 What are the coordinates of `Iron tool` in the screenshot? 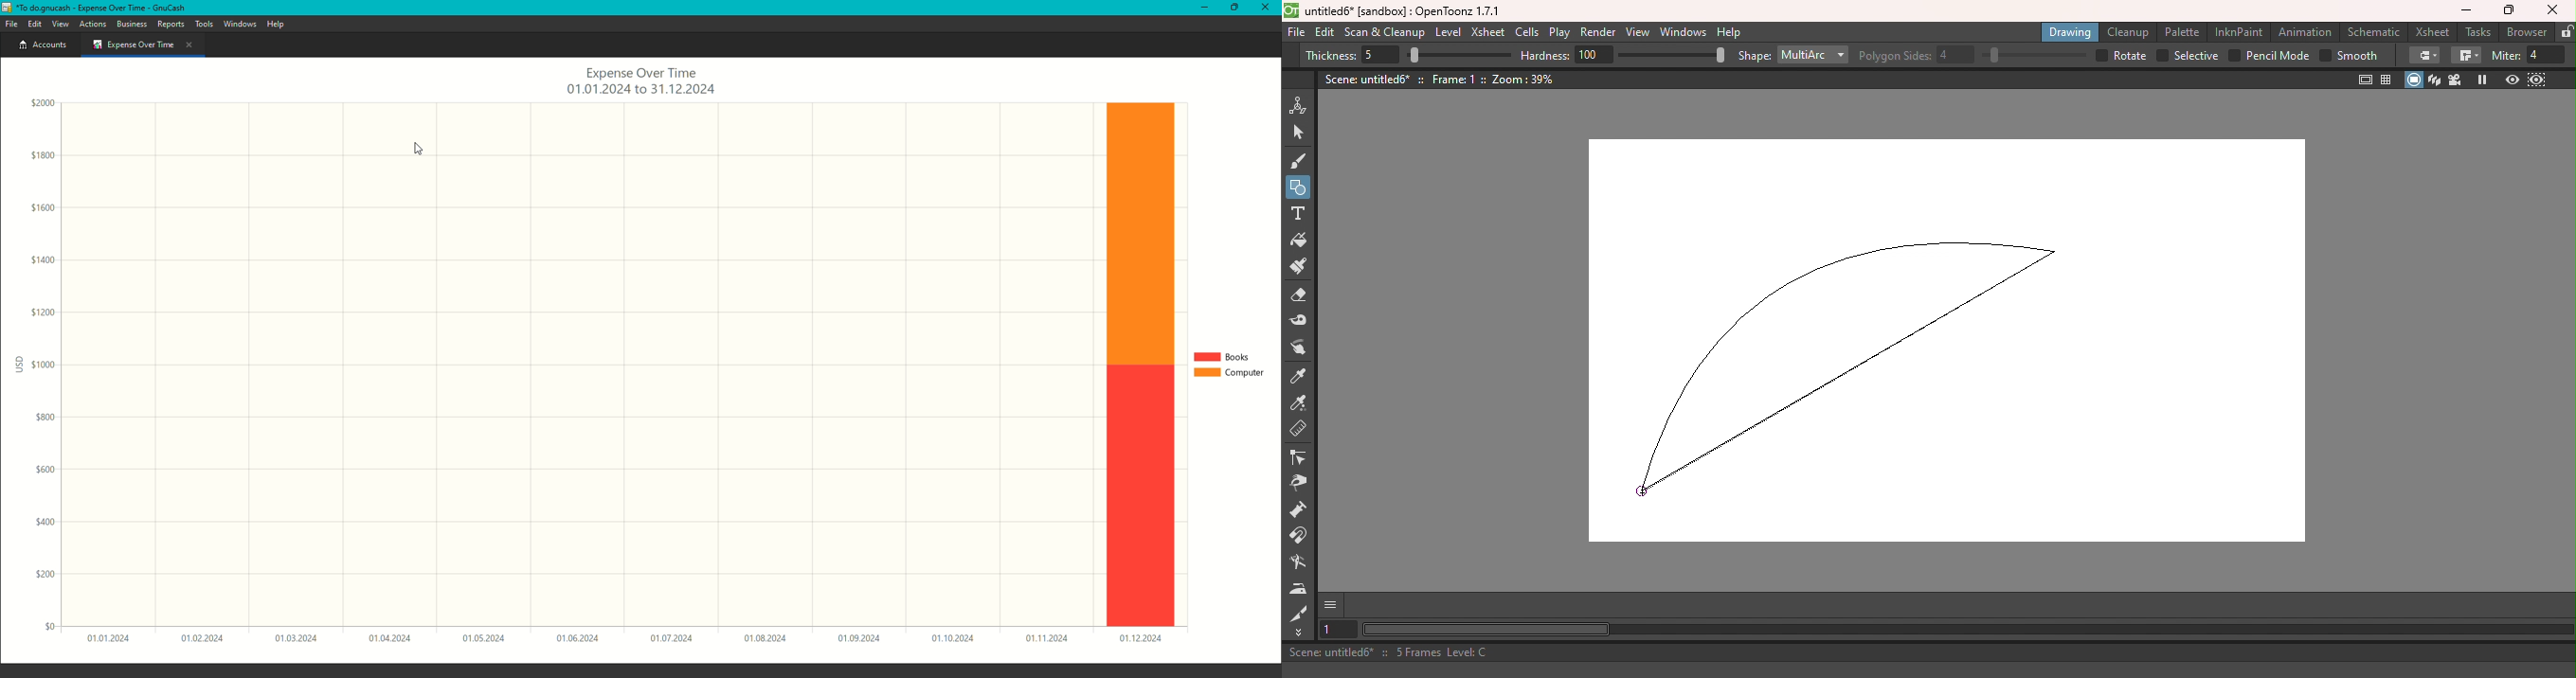 It's located at (1299, 590).